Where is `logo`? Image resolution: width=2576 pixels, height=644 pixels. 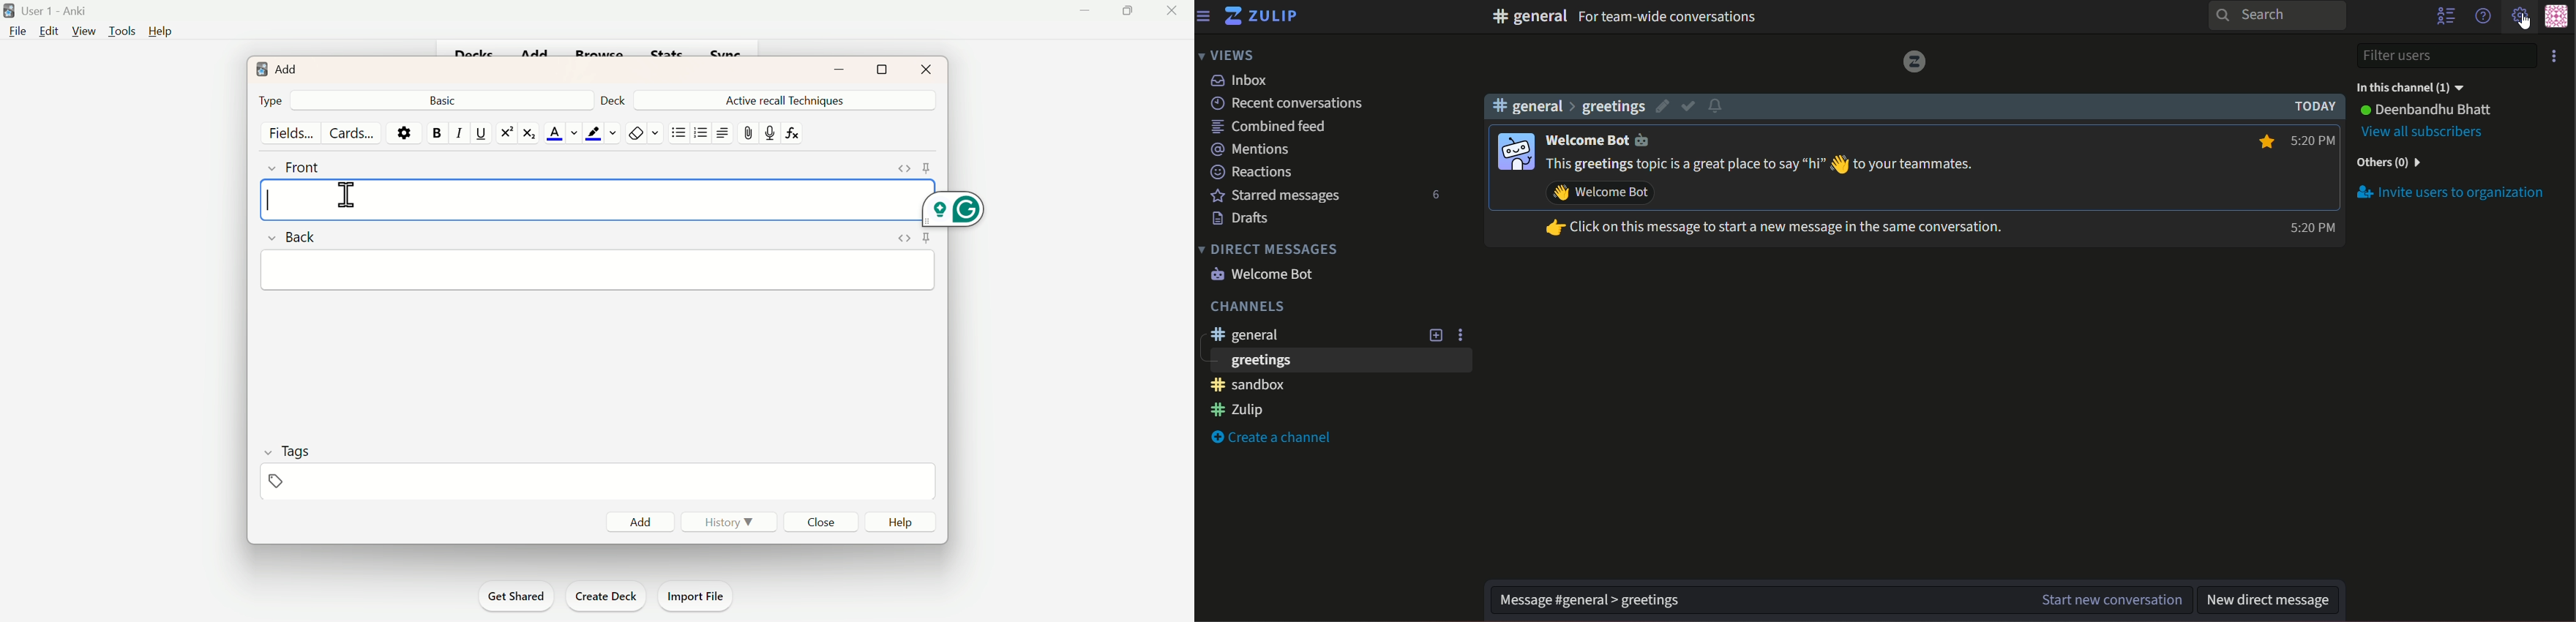
logo is located at coordinates (251, 66).